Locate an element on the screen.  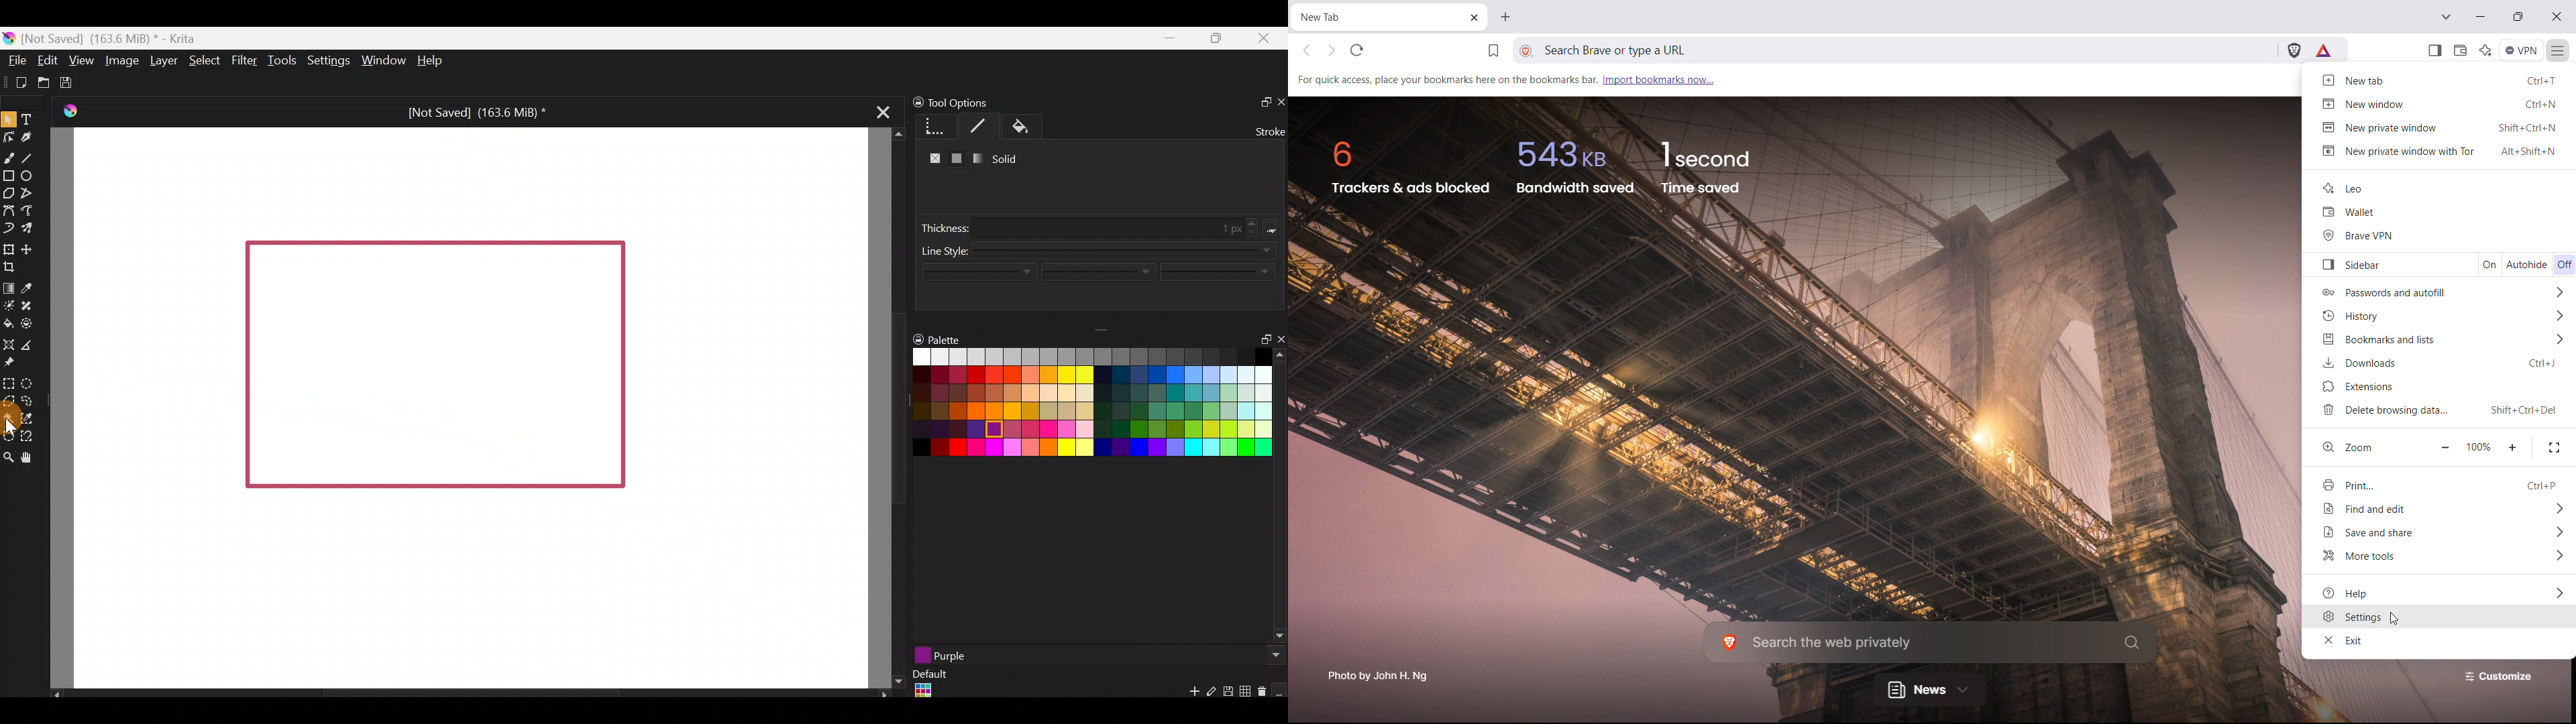
Fill a contiguous area of colour with colour/fill a selection is located at coordinates (8, 322).